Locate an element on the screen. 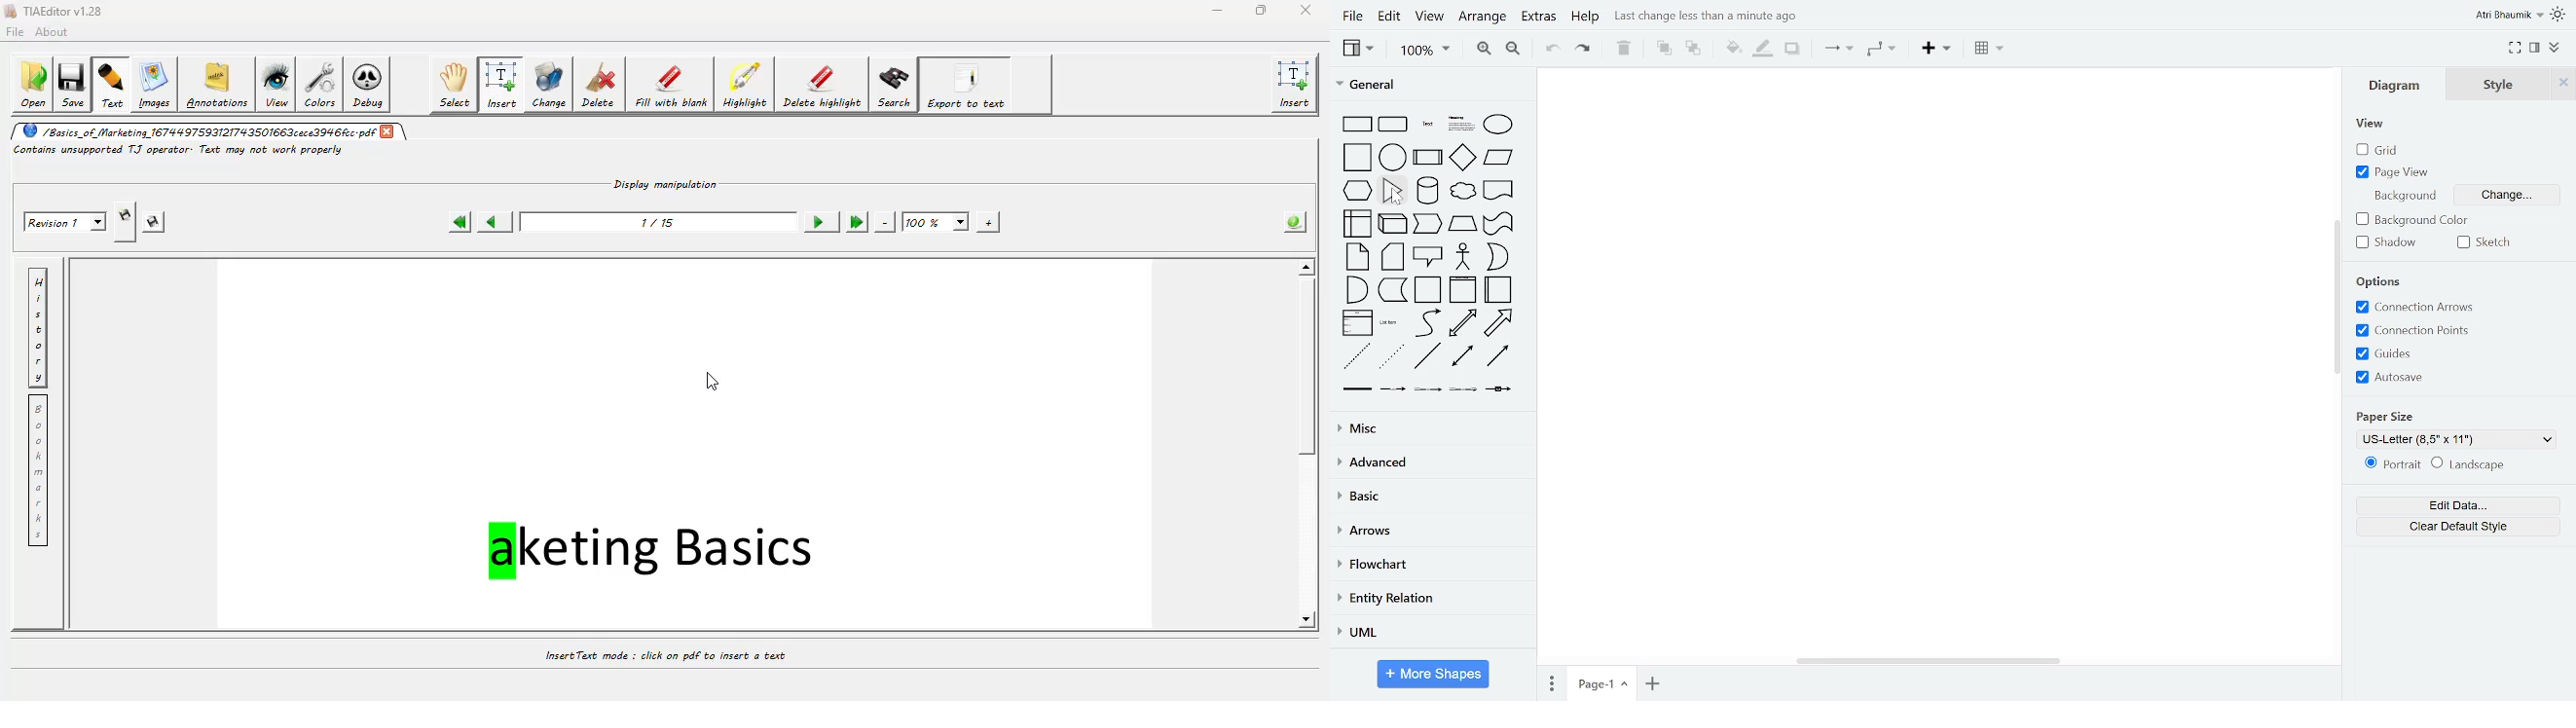 The height and width of the screenshot is (728, 2576). waypoints is located at coordinates (1880, 51).